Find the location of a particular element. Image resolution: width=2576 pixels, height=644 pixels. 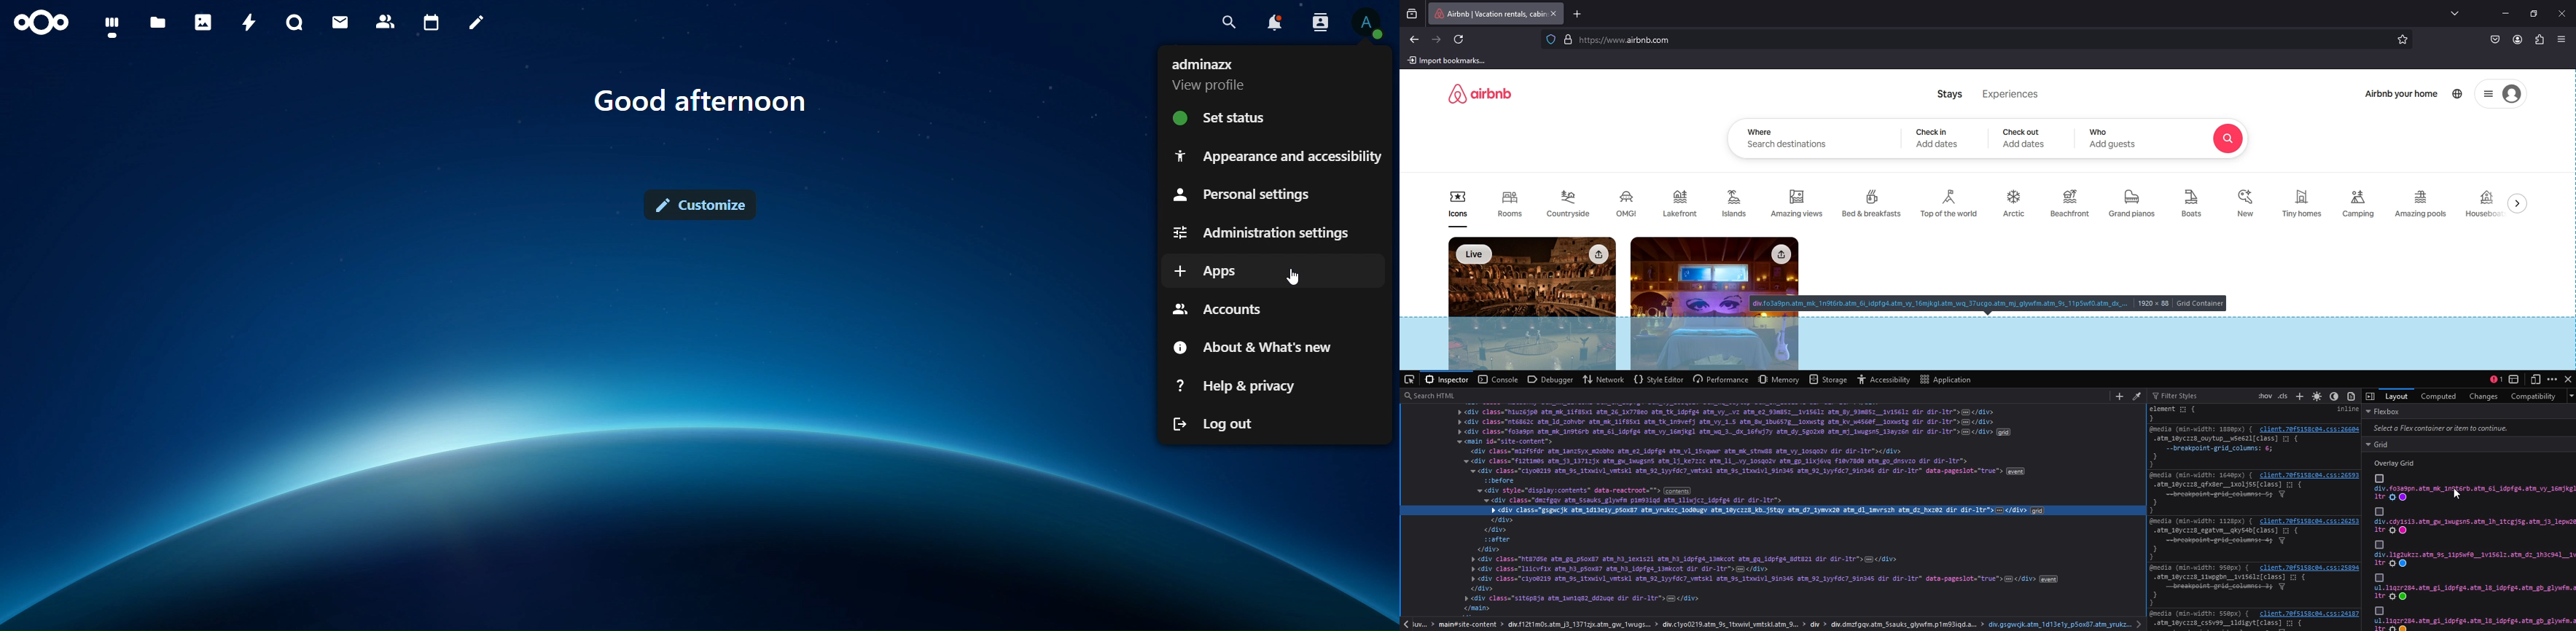

accessibility is located at coordinates (1884, 379).